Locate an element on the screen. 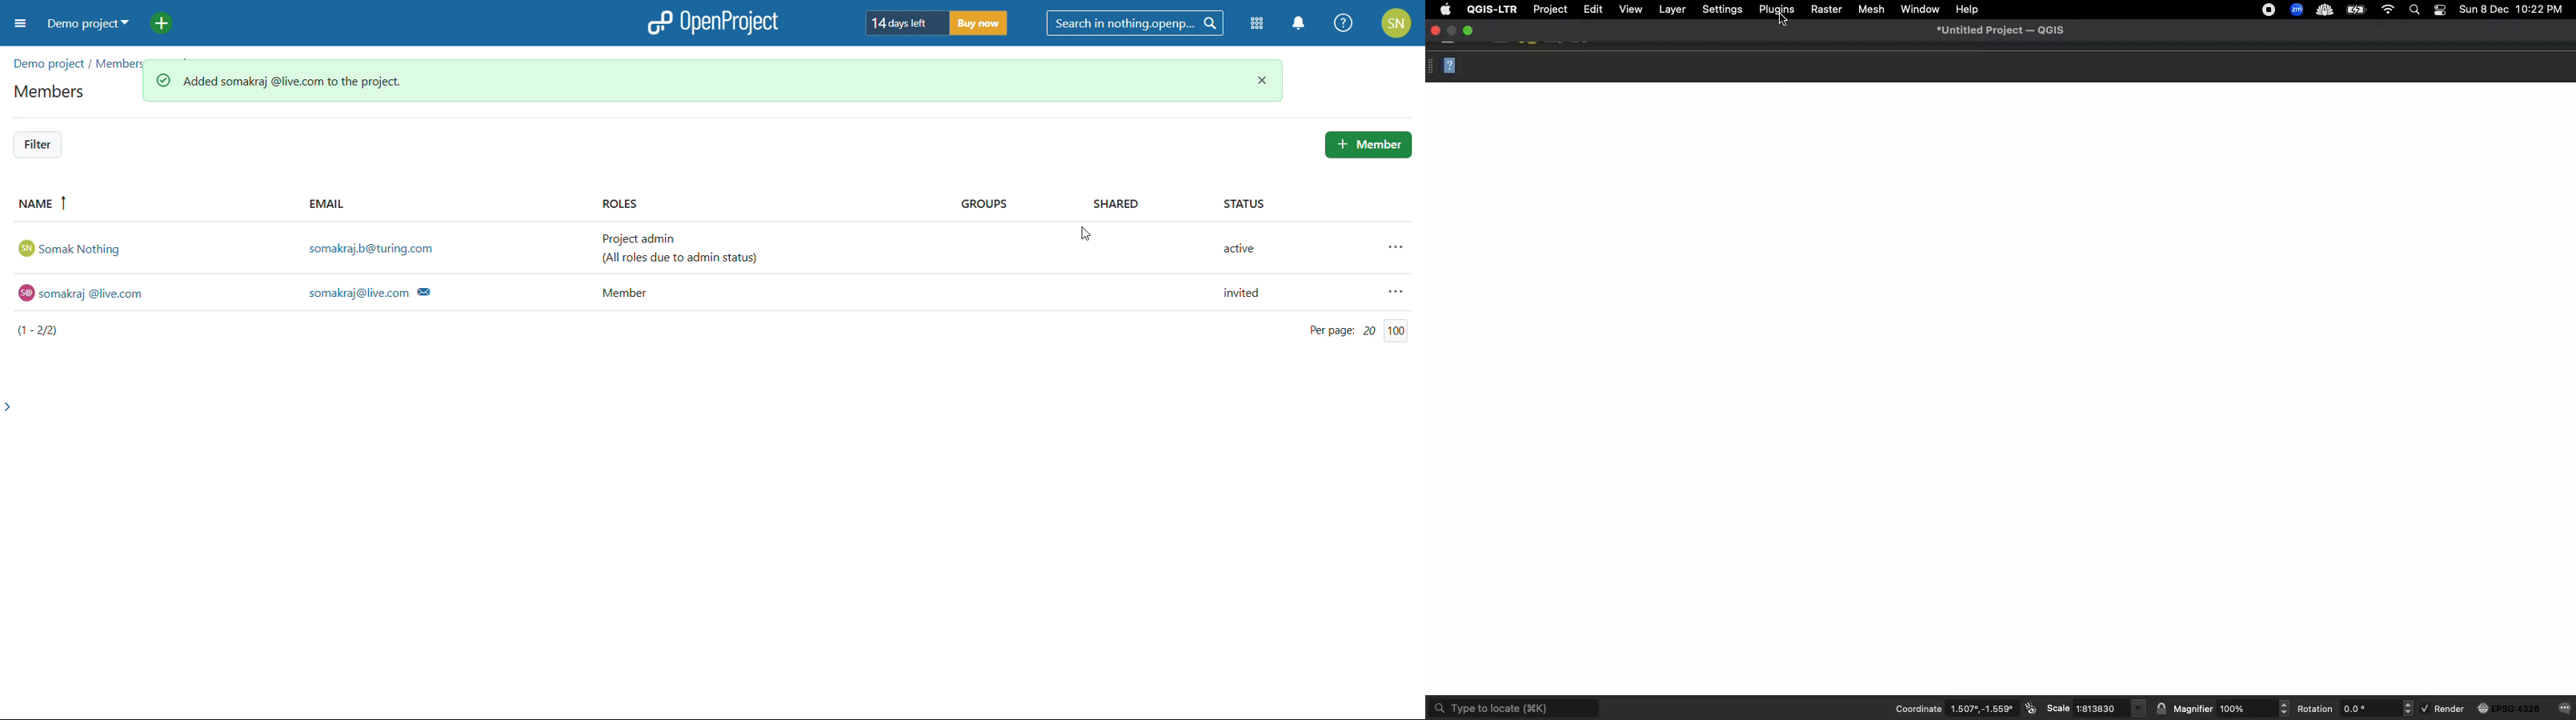 This screenshot has width=2576, height=728. Magnifier is located at coordinates (2193, 709).